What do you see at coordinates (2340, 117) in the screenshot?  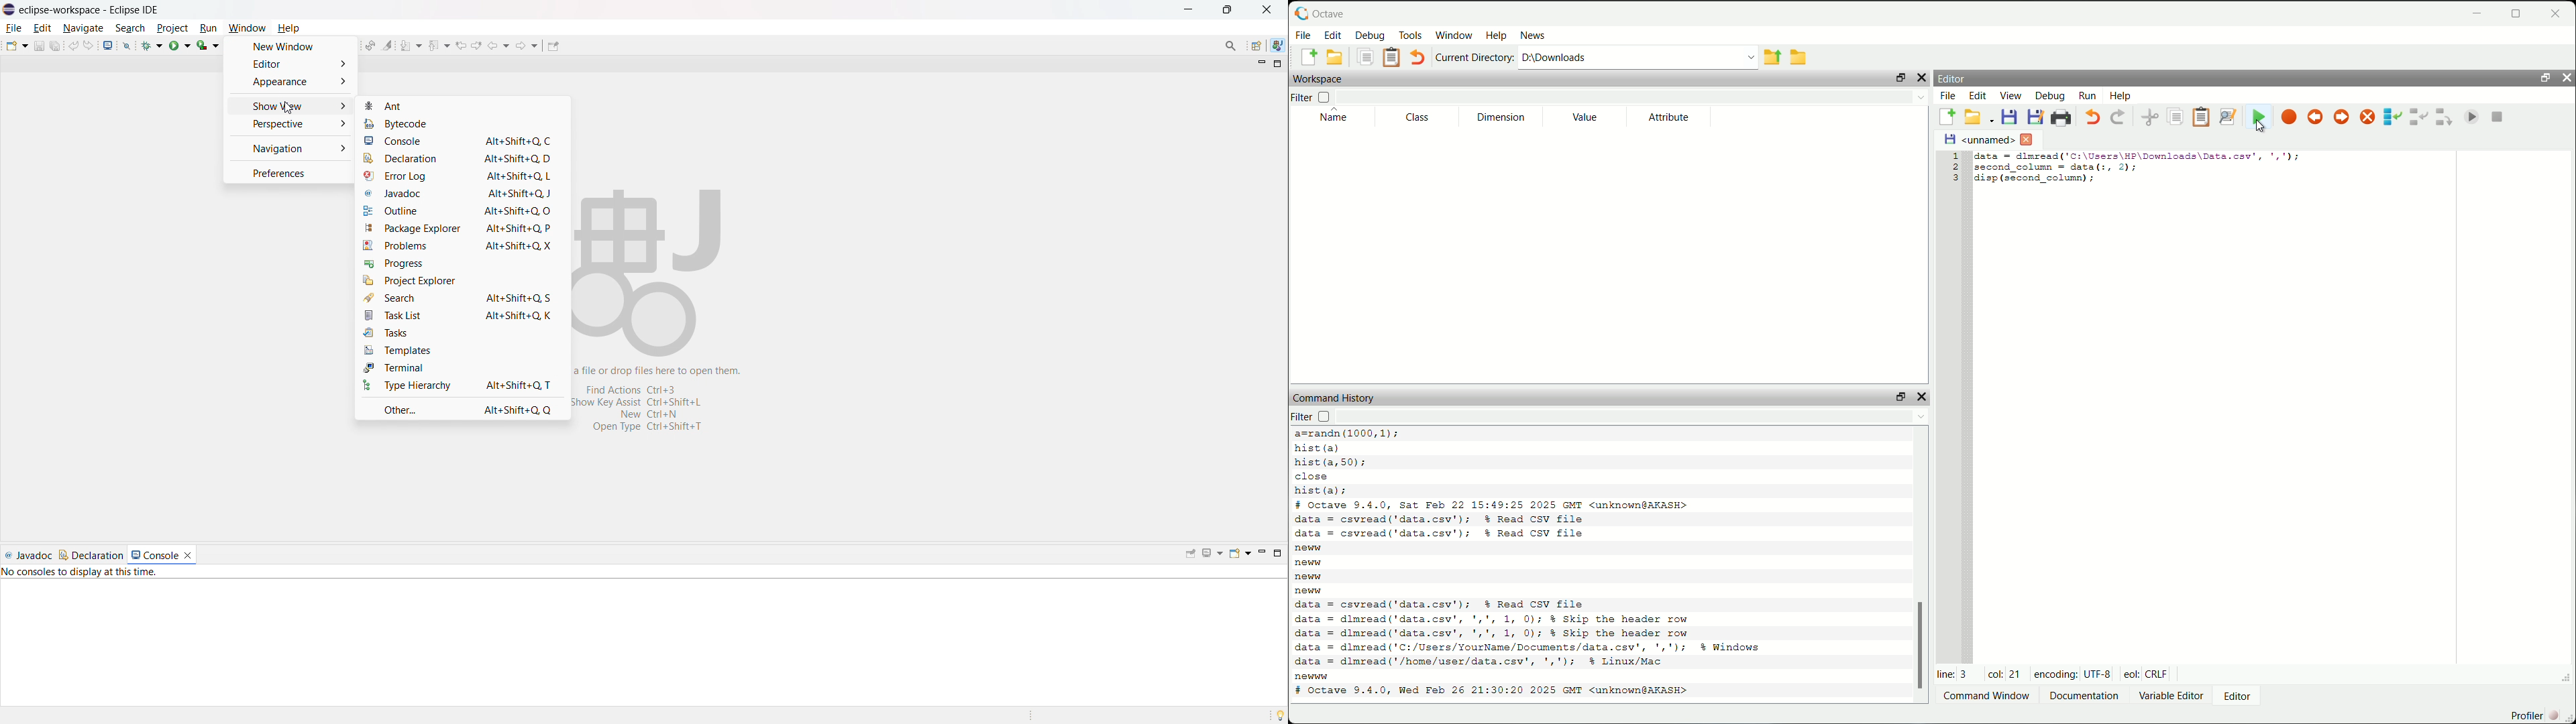 I see `next breakpoint` at bounding box center [2340, 117].